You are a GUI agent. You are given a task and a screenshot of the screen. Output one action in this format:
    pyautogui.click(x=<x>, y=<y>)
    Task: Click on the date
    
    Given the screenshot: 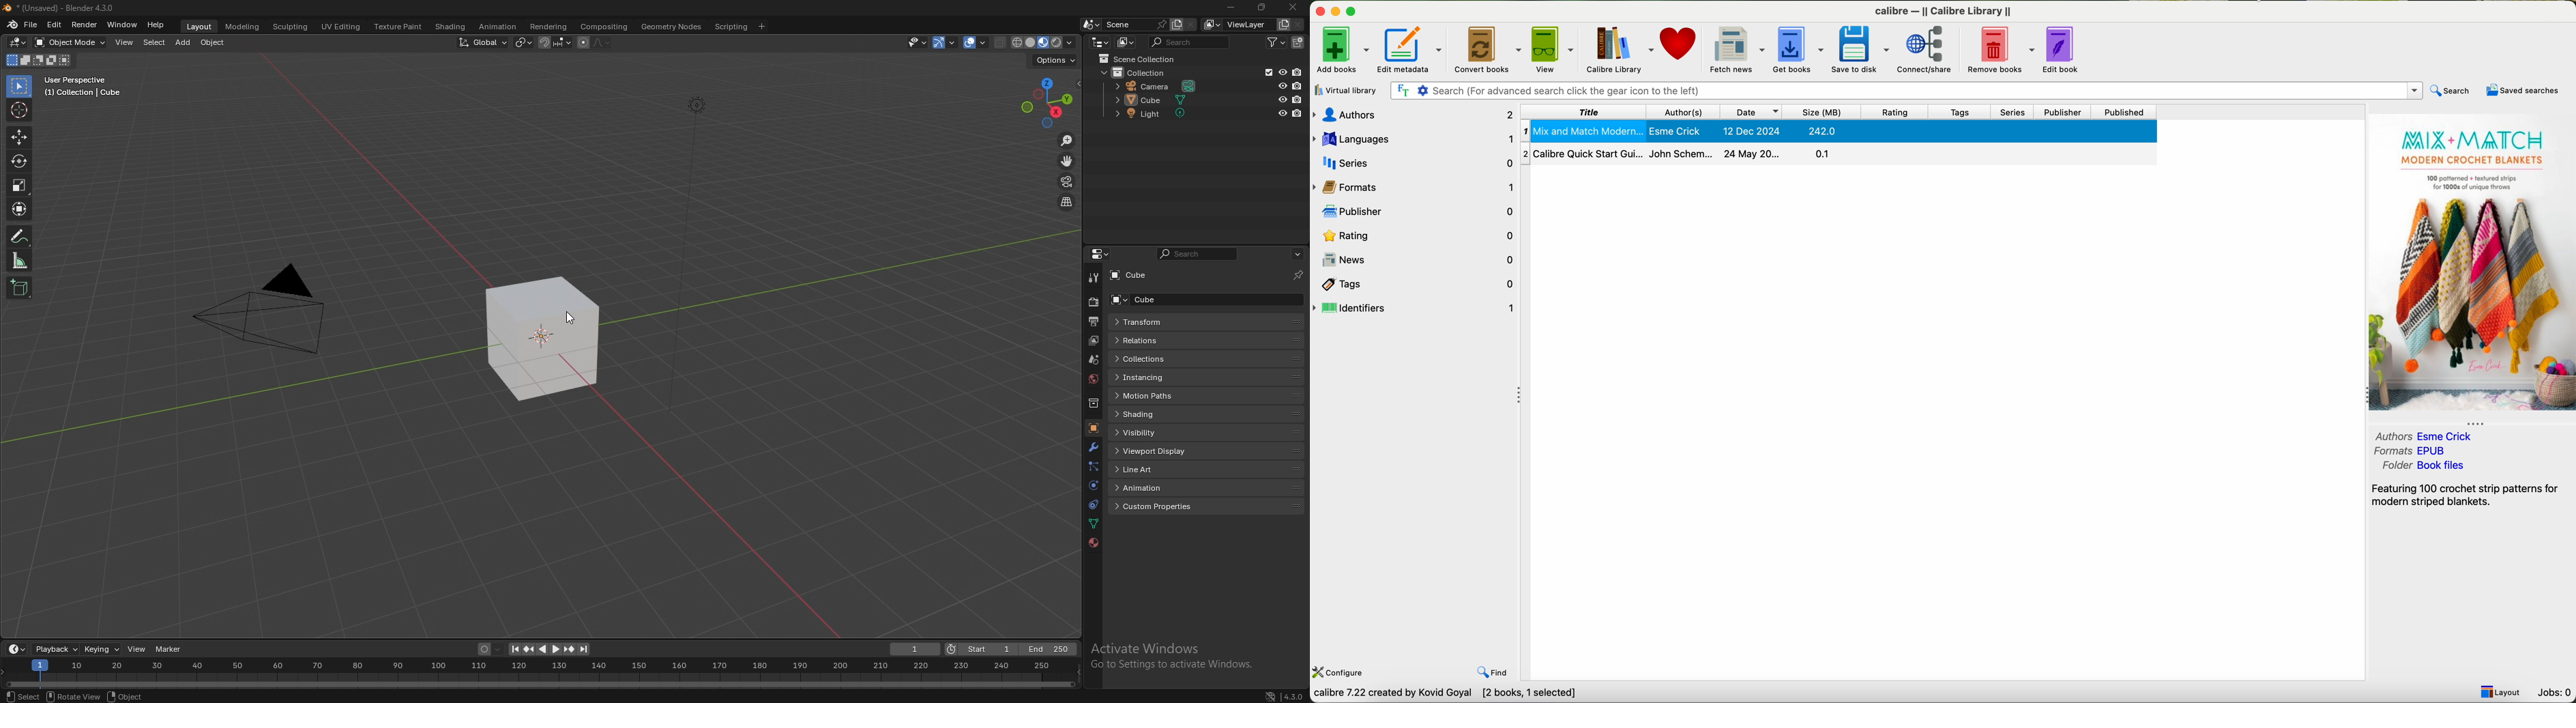 What is the action you would take?
    pyautogui.click(x=1752, y=112)
    